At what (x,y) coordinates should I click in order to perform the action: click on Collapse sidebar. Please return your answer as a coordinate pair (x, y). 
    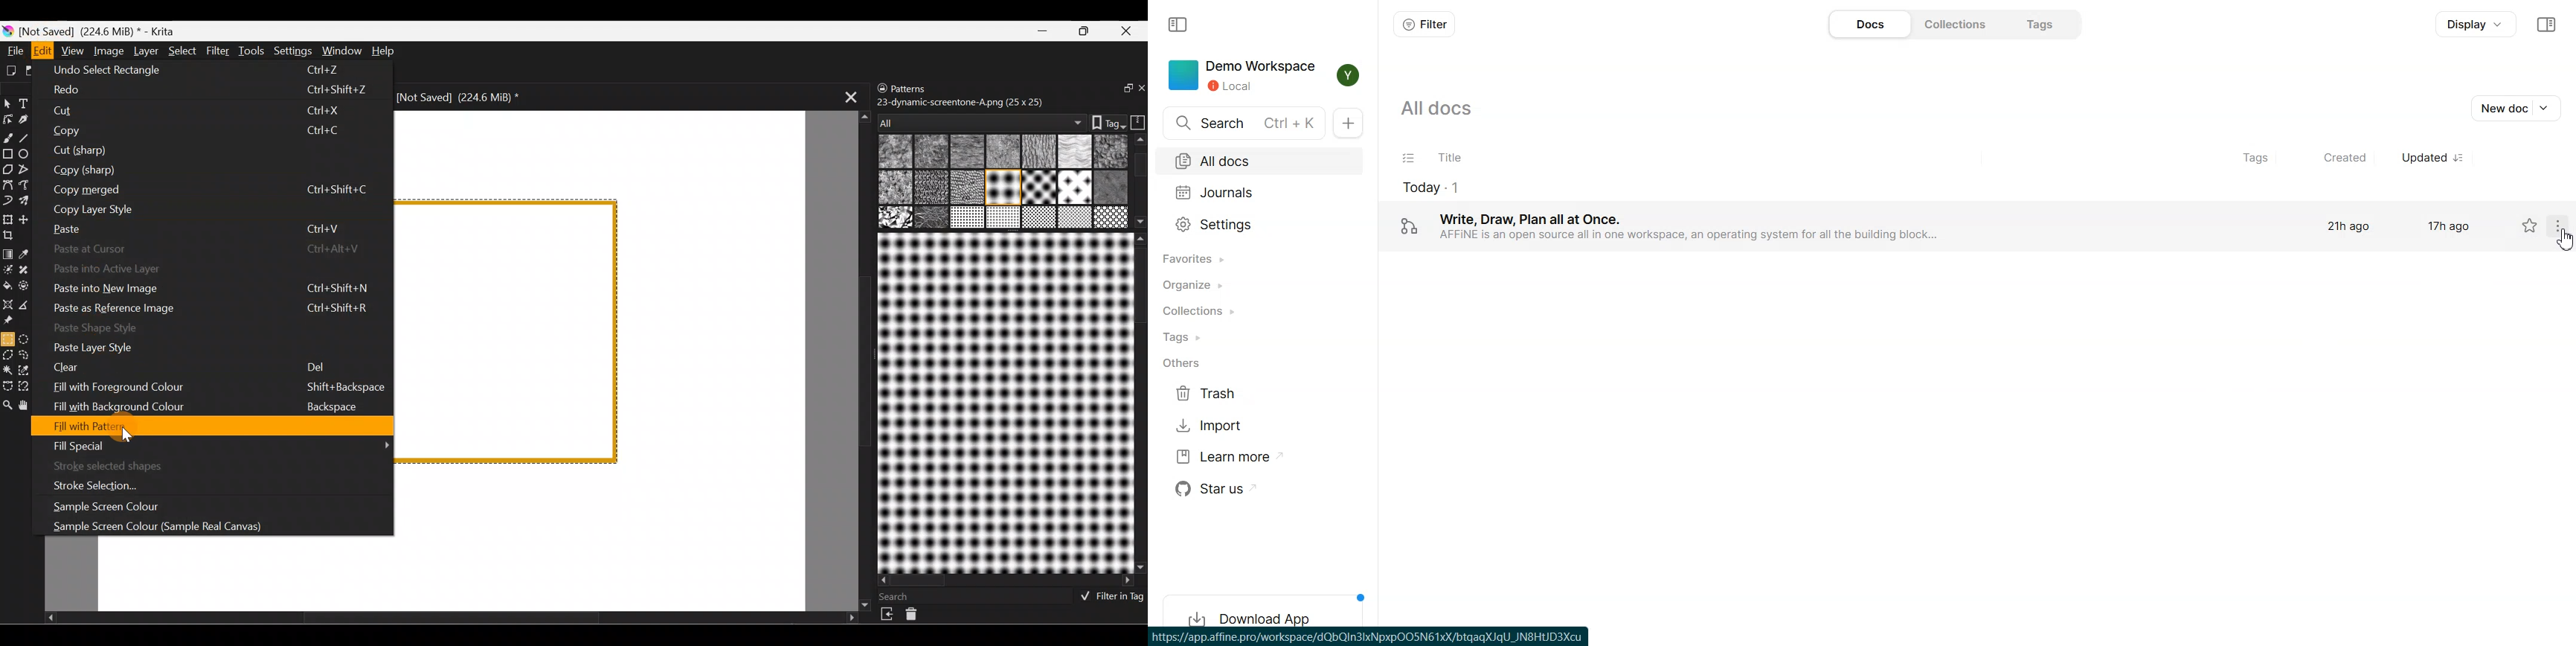
    Looking at the image, I should click on (1178, 24).